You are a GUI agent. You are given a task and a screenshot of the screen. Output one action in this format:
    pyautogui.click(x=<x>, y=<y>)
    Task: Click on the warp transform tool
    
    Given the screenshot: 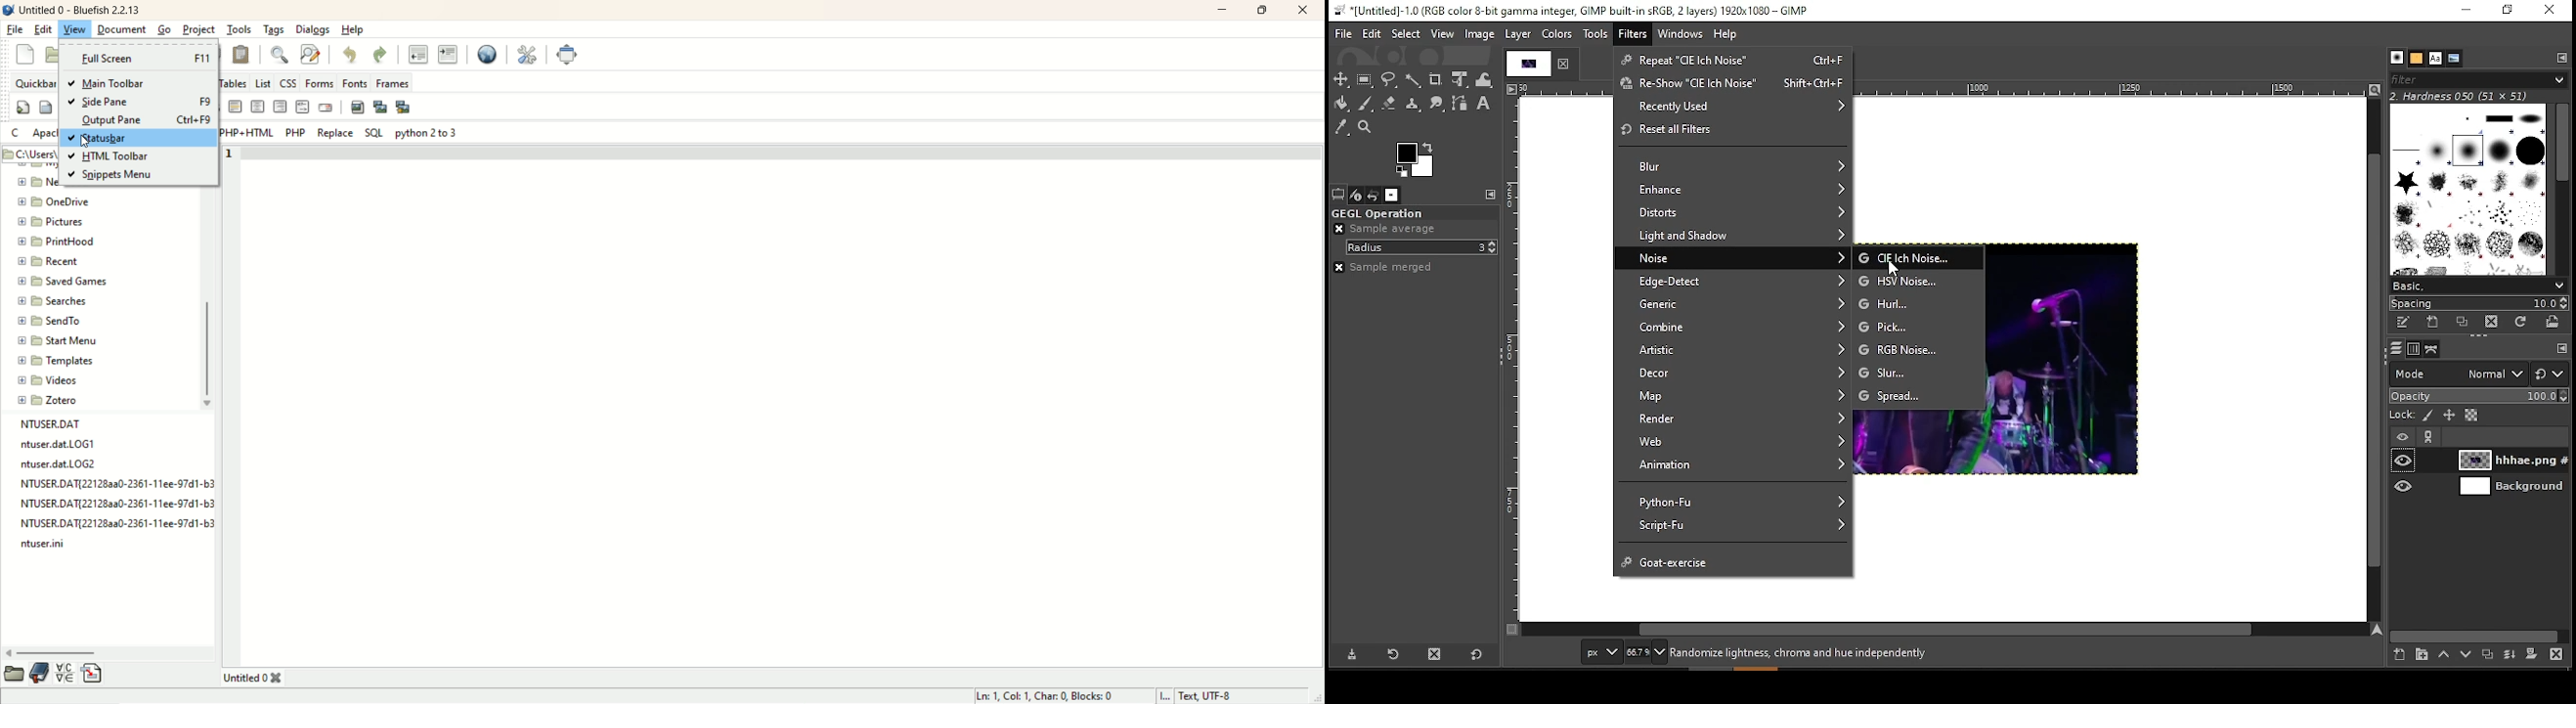 What is the action you would take?
    pyautogui.click(x=1484, y=78)
    